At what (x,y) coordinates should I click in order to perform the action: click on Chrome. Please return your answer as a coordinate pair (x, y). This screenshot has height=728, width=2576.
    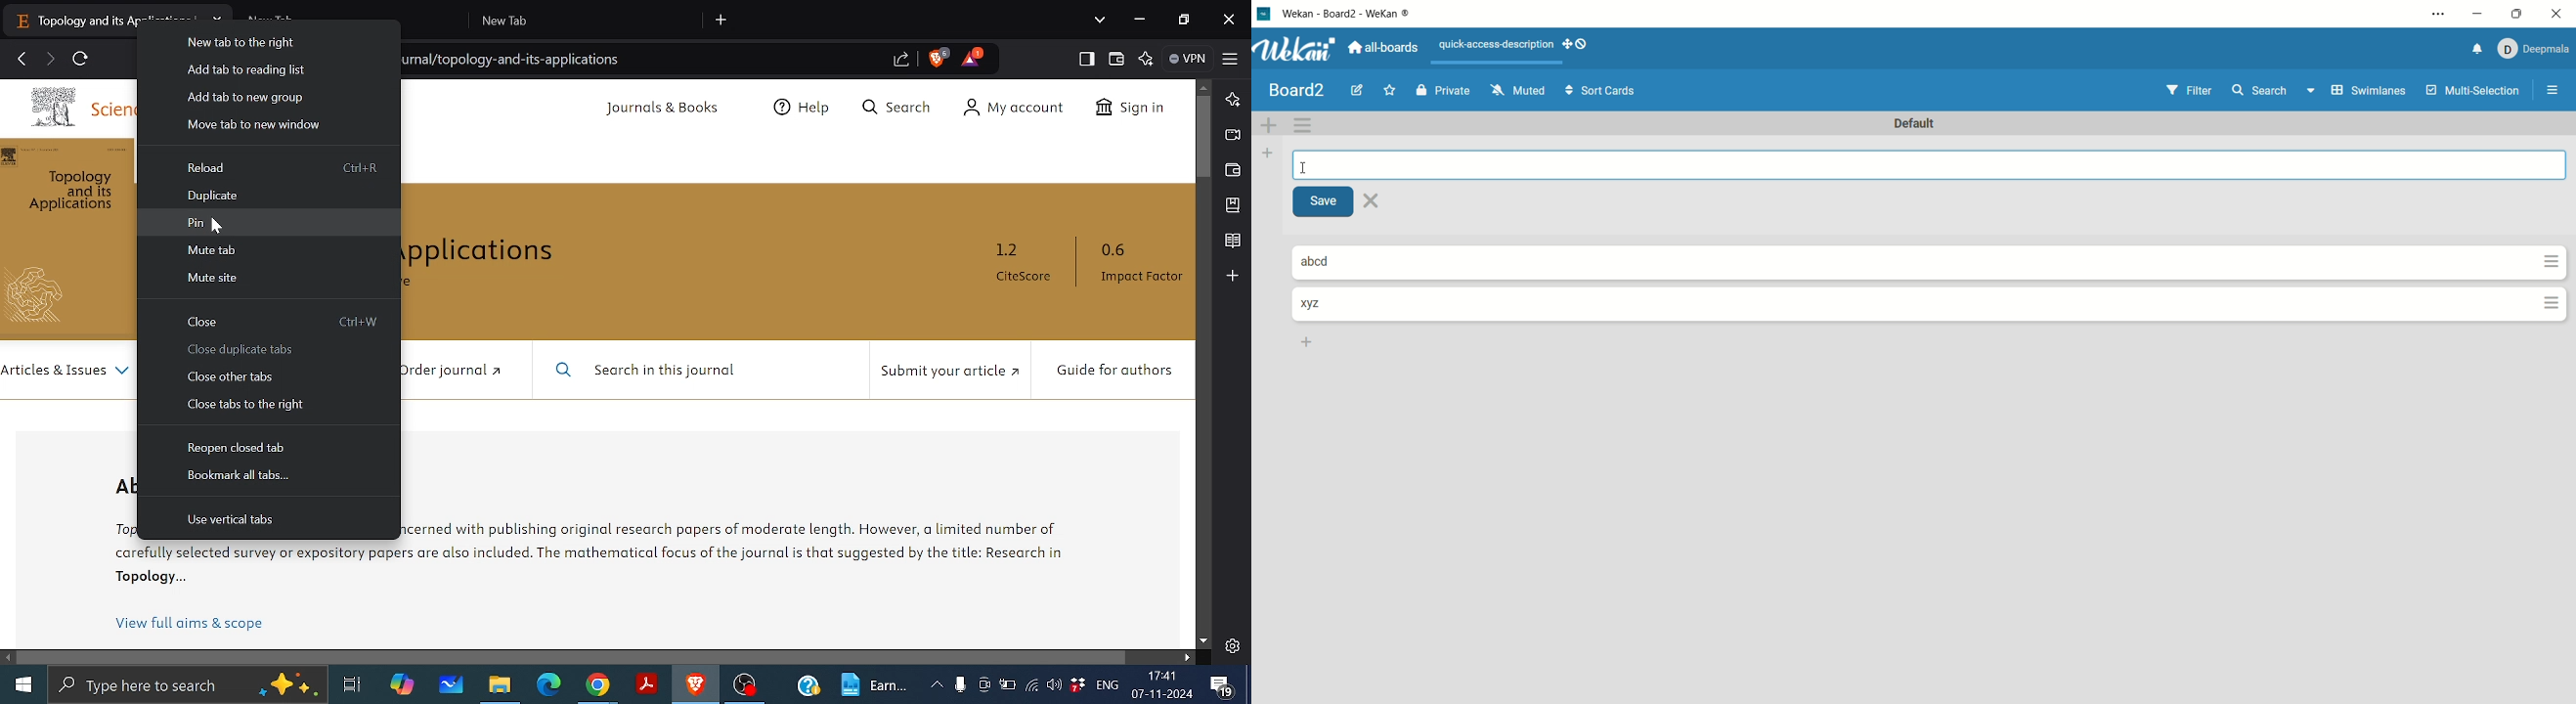
    Looking at the image, I should click on (597, 686).